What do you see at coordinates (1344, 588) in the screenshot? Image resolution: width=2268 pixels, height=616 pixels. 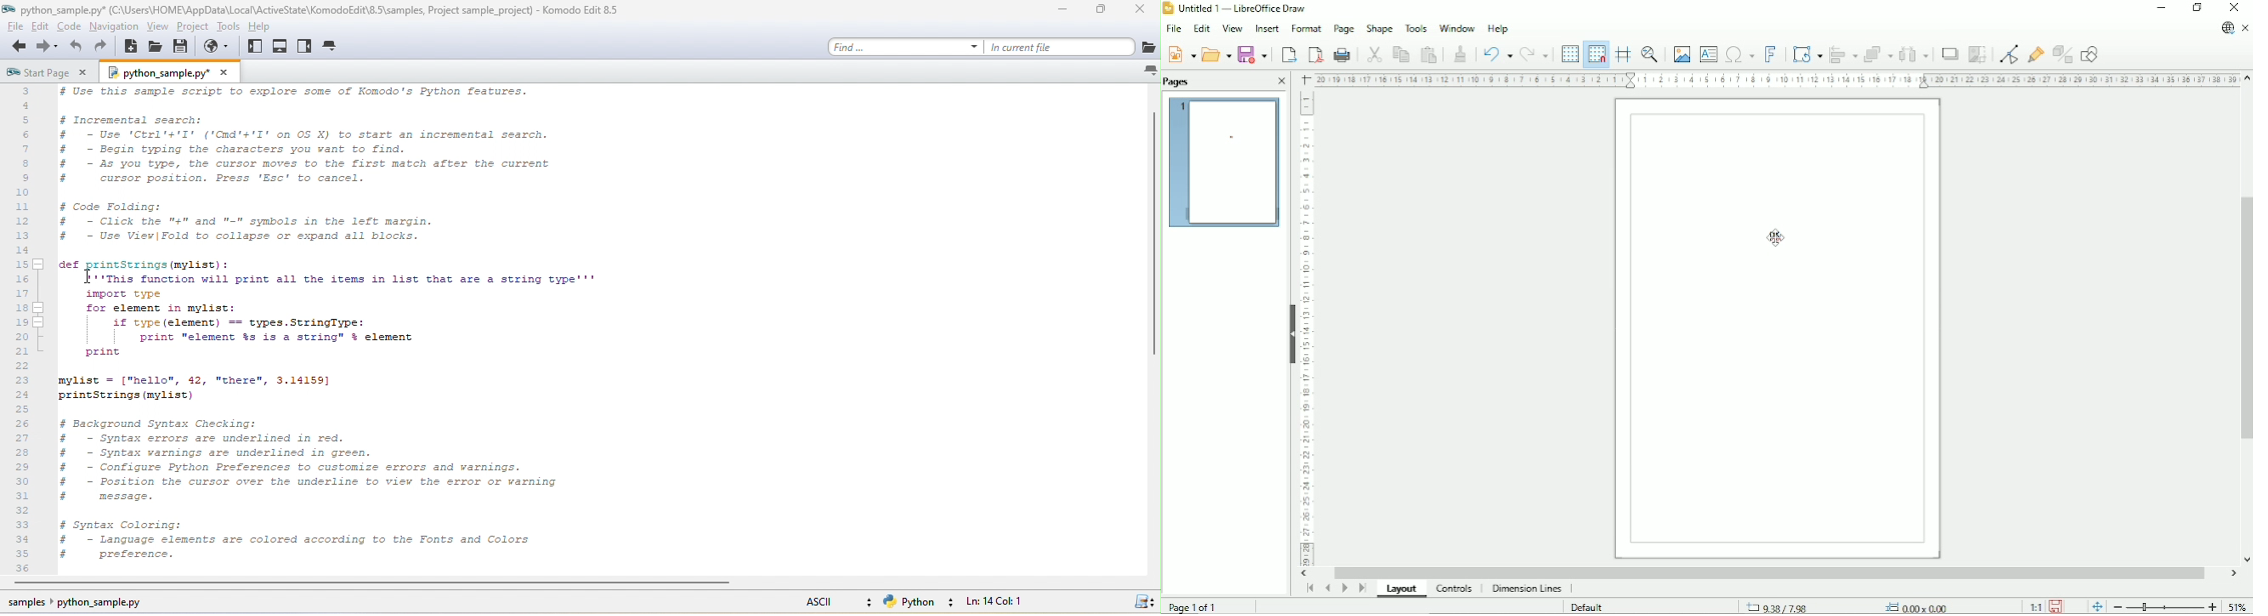 I see `Scroll to next page` at bounding box center [1344, 588].